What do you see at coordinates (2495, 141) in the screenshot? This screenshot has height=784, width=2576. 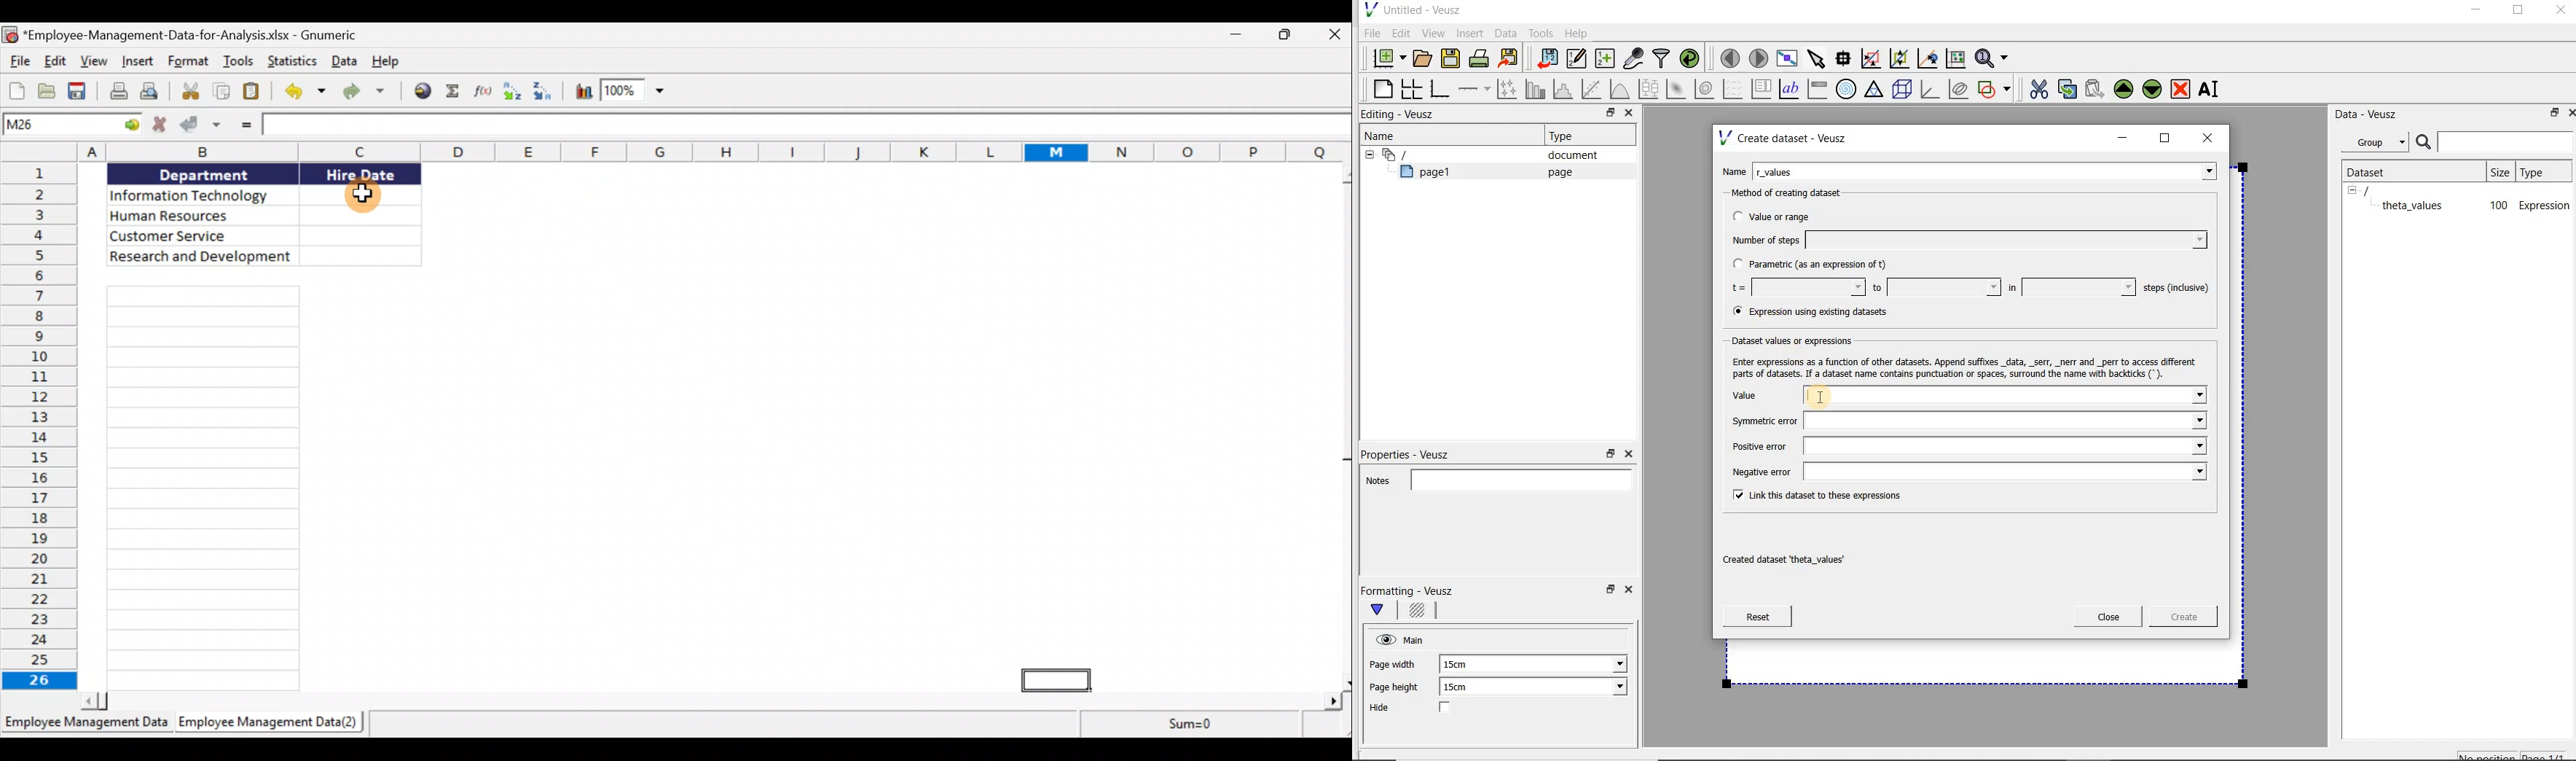 I see `Search bar` at bounding box center [2495, 141].